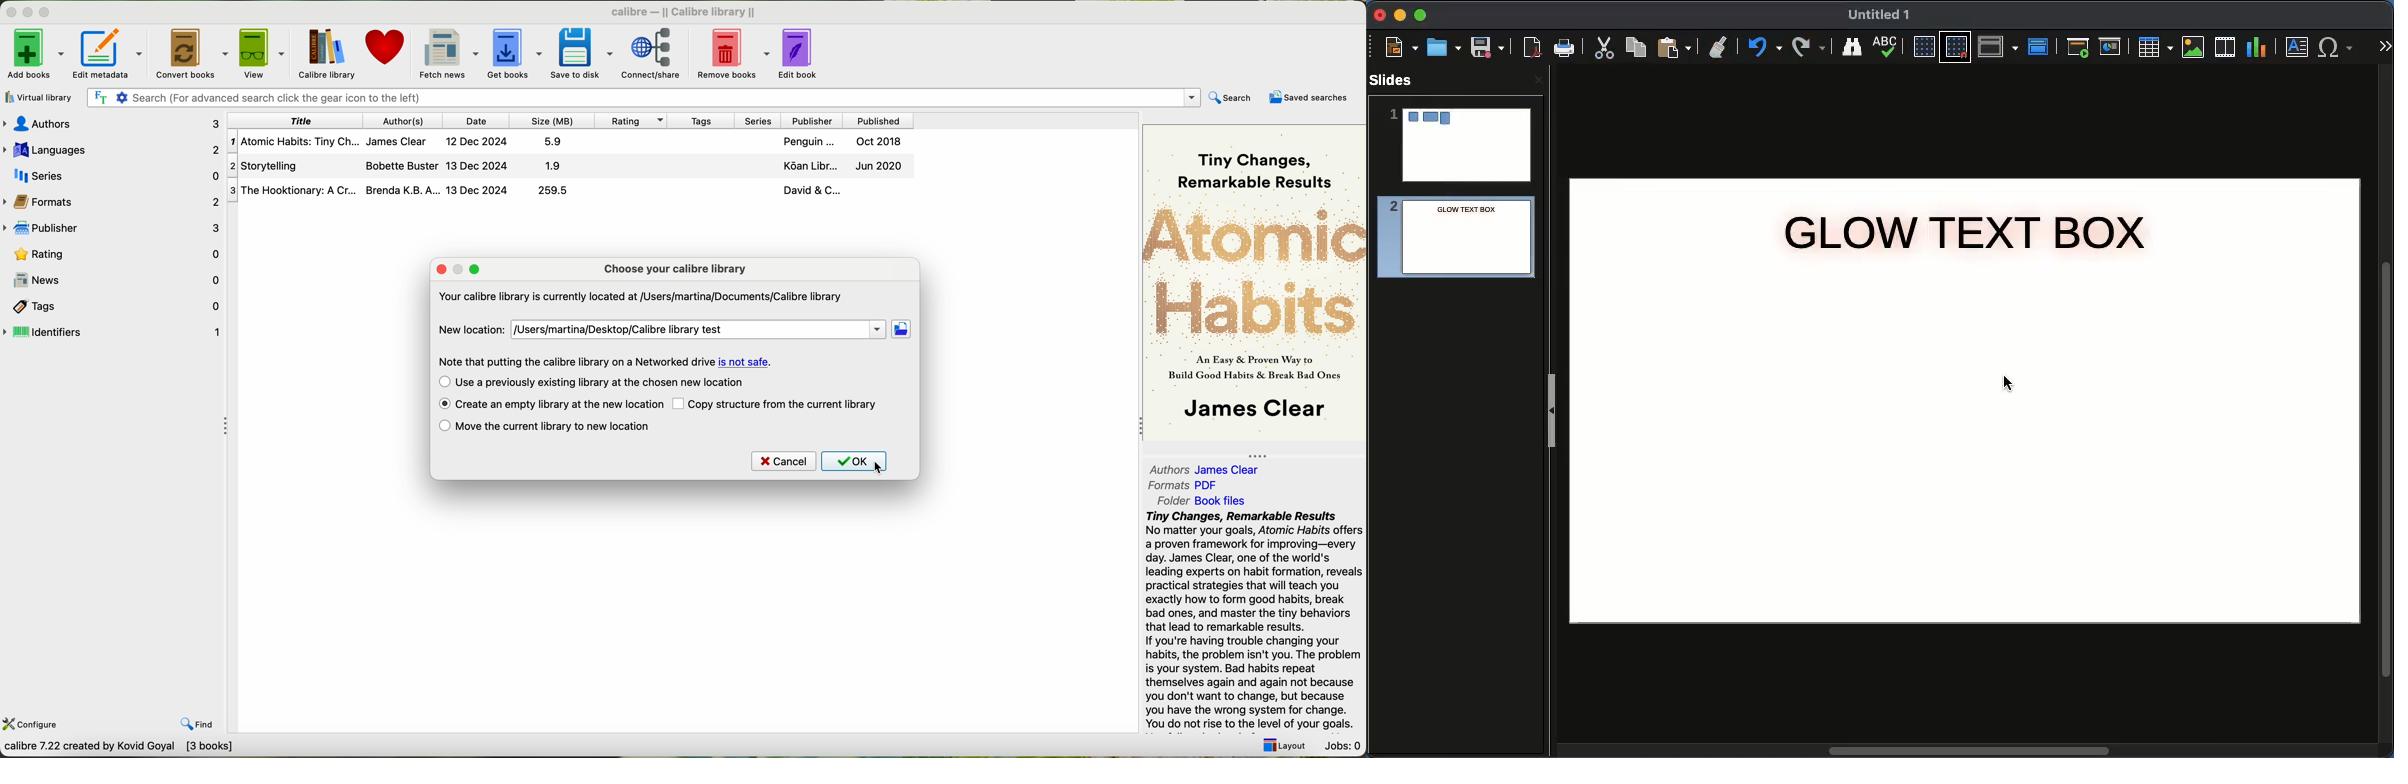  What do you see at coordinates (115, 229) in the screenshot?
I see `publisher` at bounding box center [115, 229].